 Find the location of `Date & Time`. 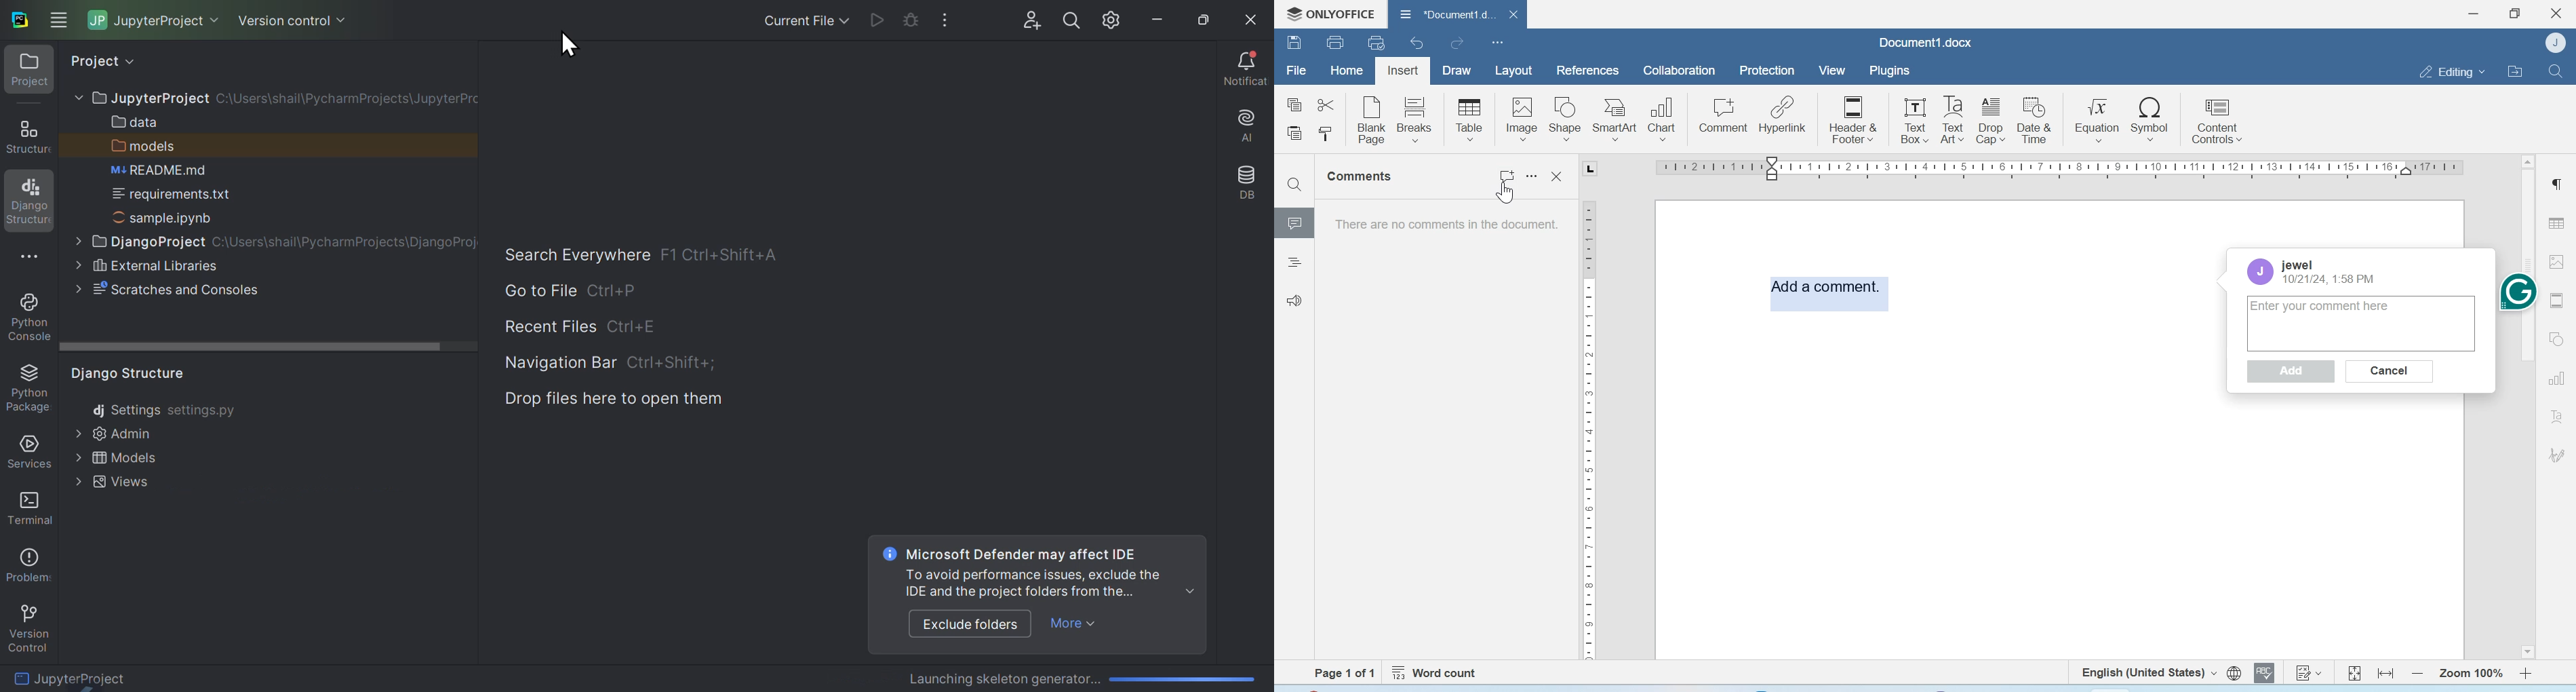

Date & Time is located at coordinates (2035, 120).